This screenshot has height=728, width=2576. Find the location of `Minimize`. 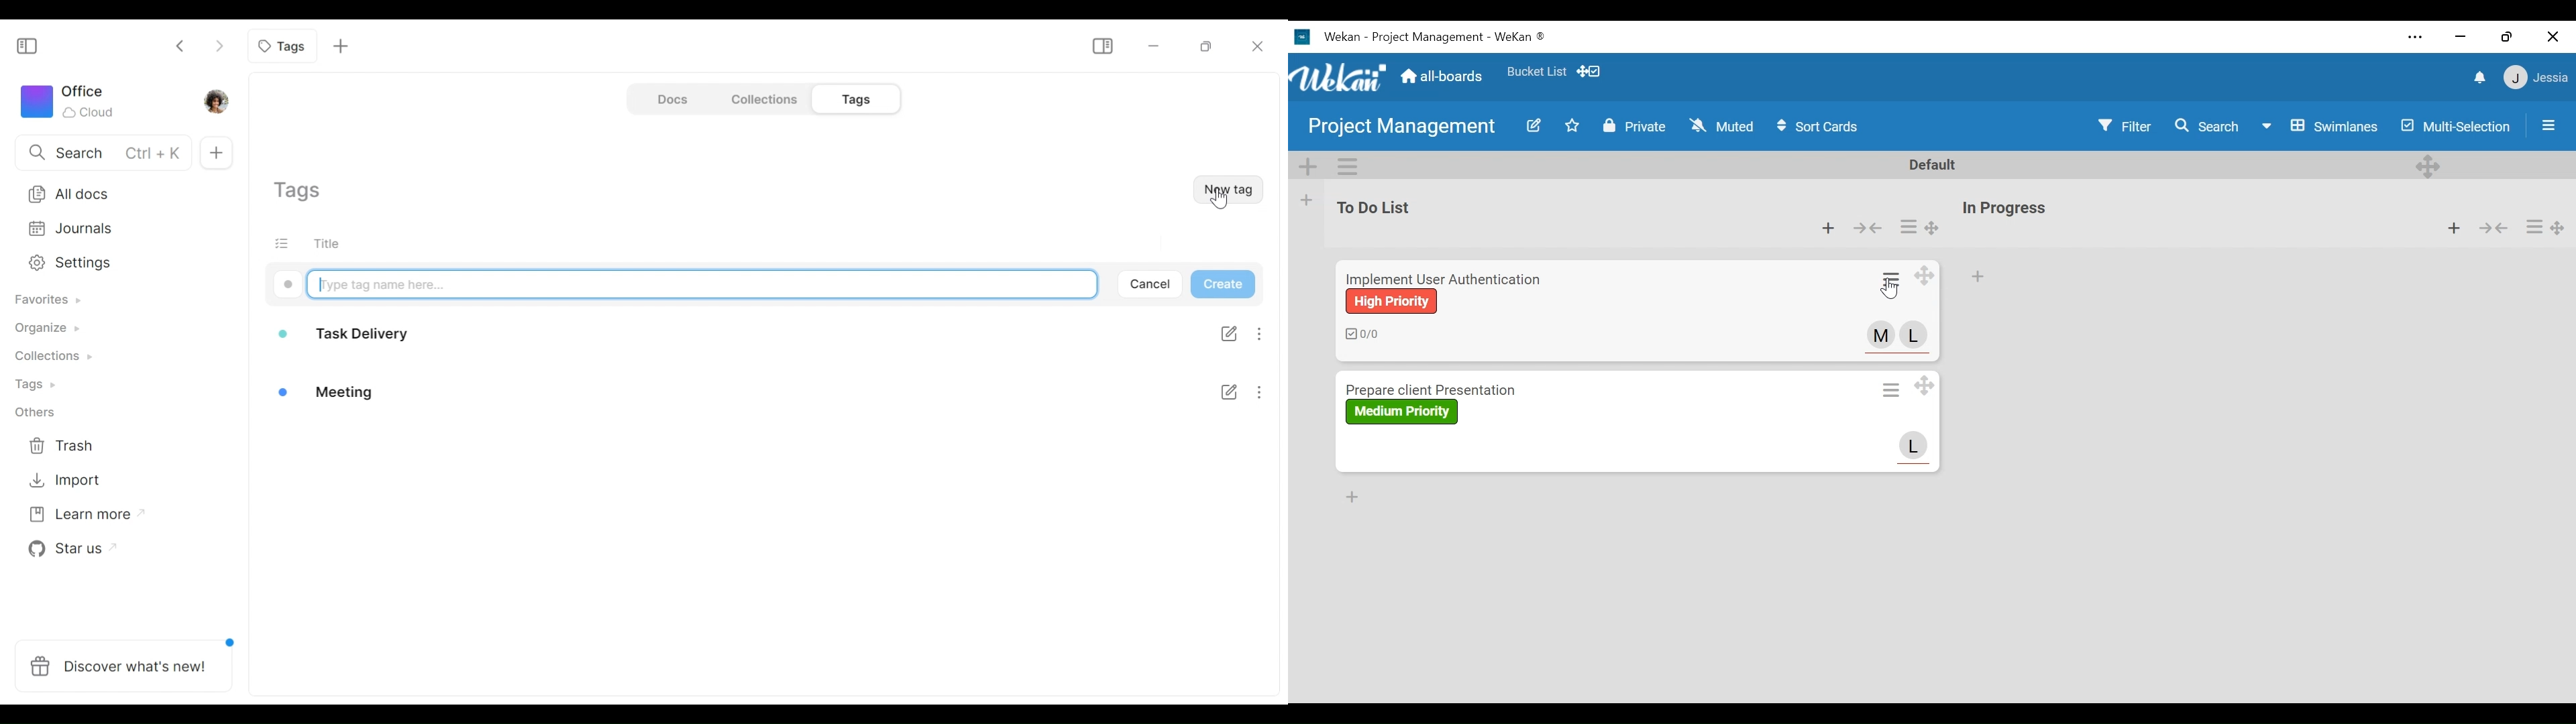

Minimize is located at coordinates (1154, 47).